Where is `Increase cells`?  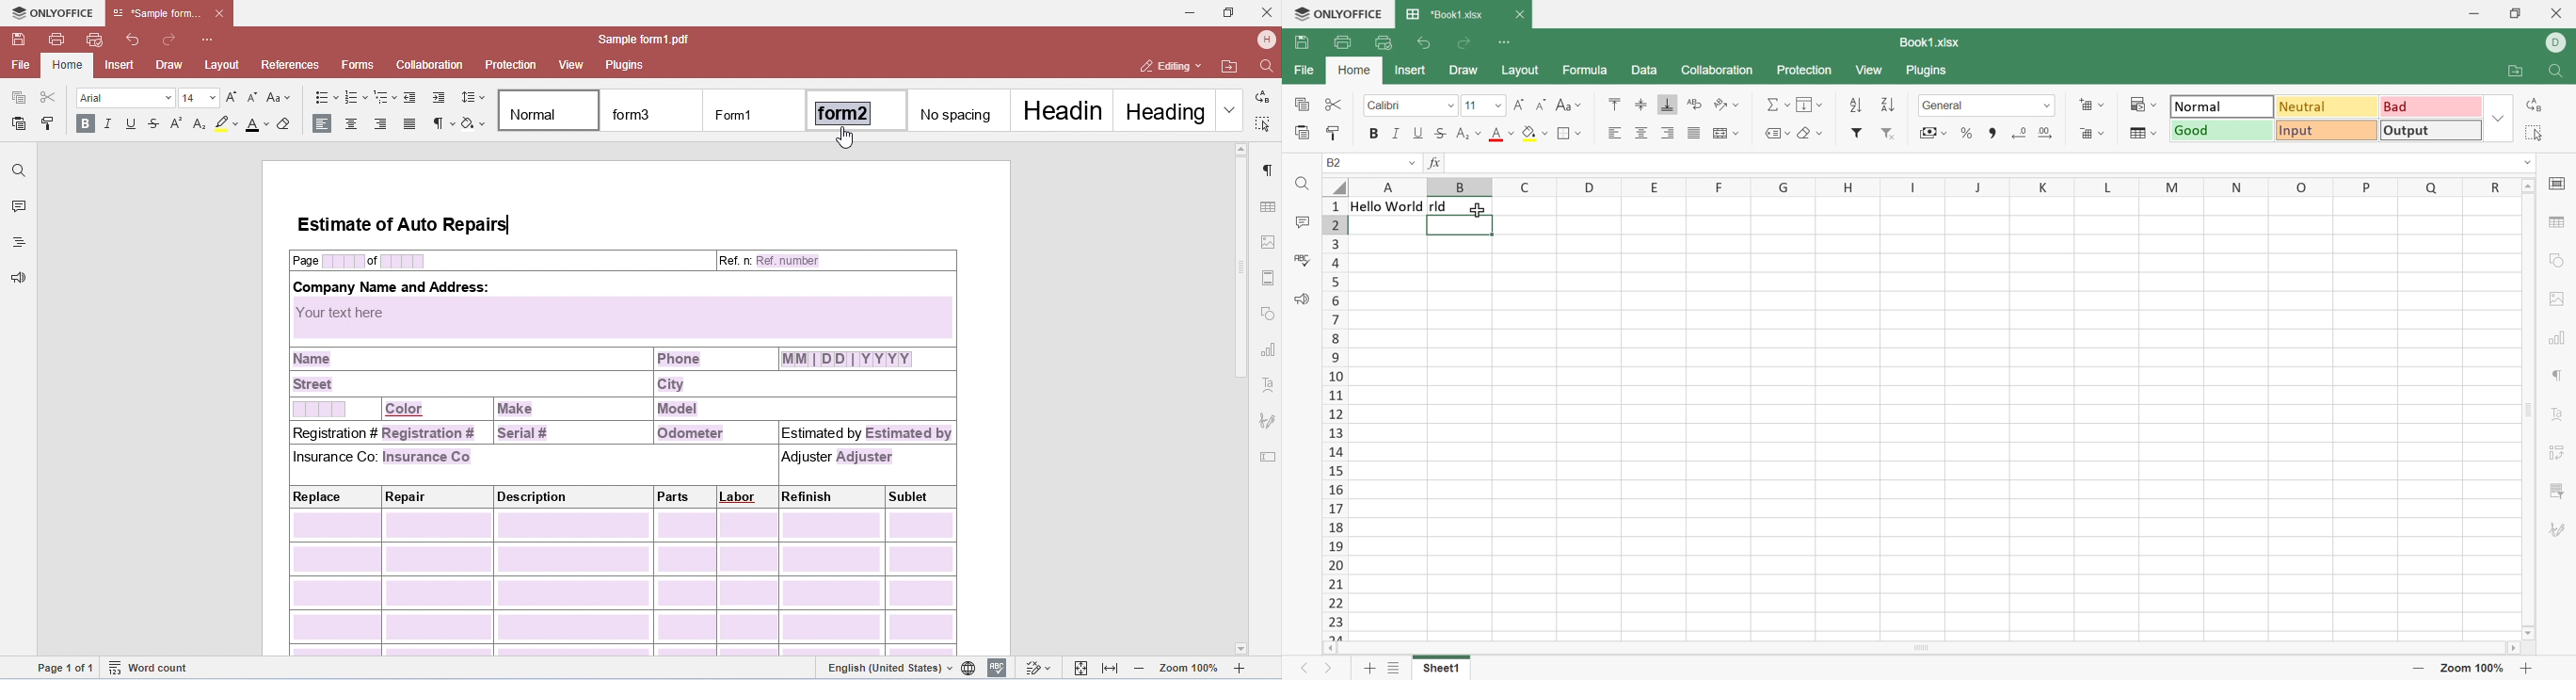
Increase cells is located at coordinates (2090, 105).